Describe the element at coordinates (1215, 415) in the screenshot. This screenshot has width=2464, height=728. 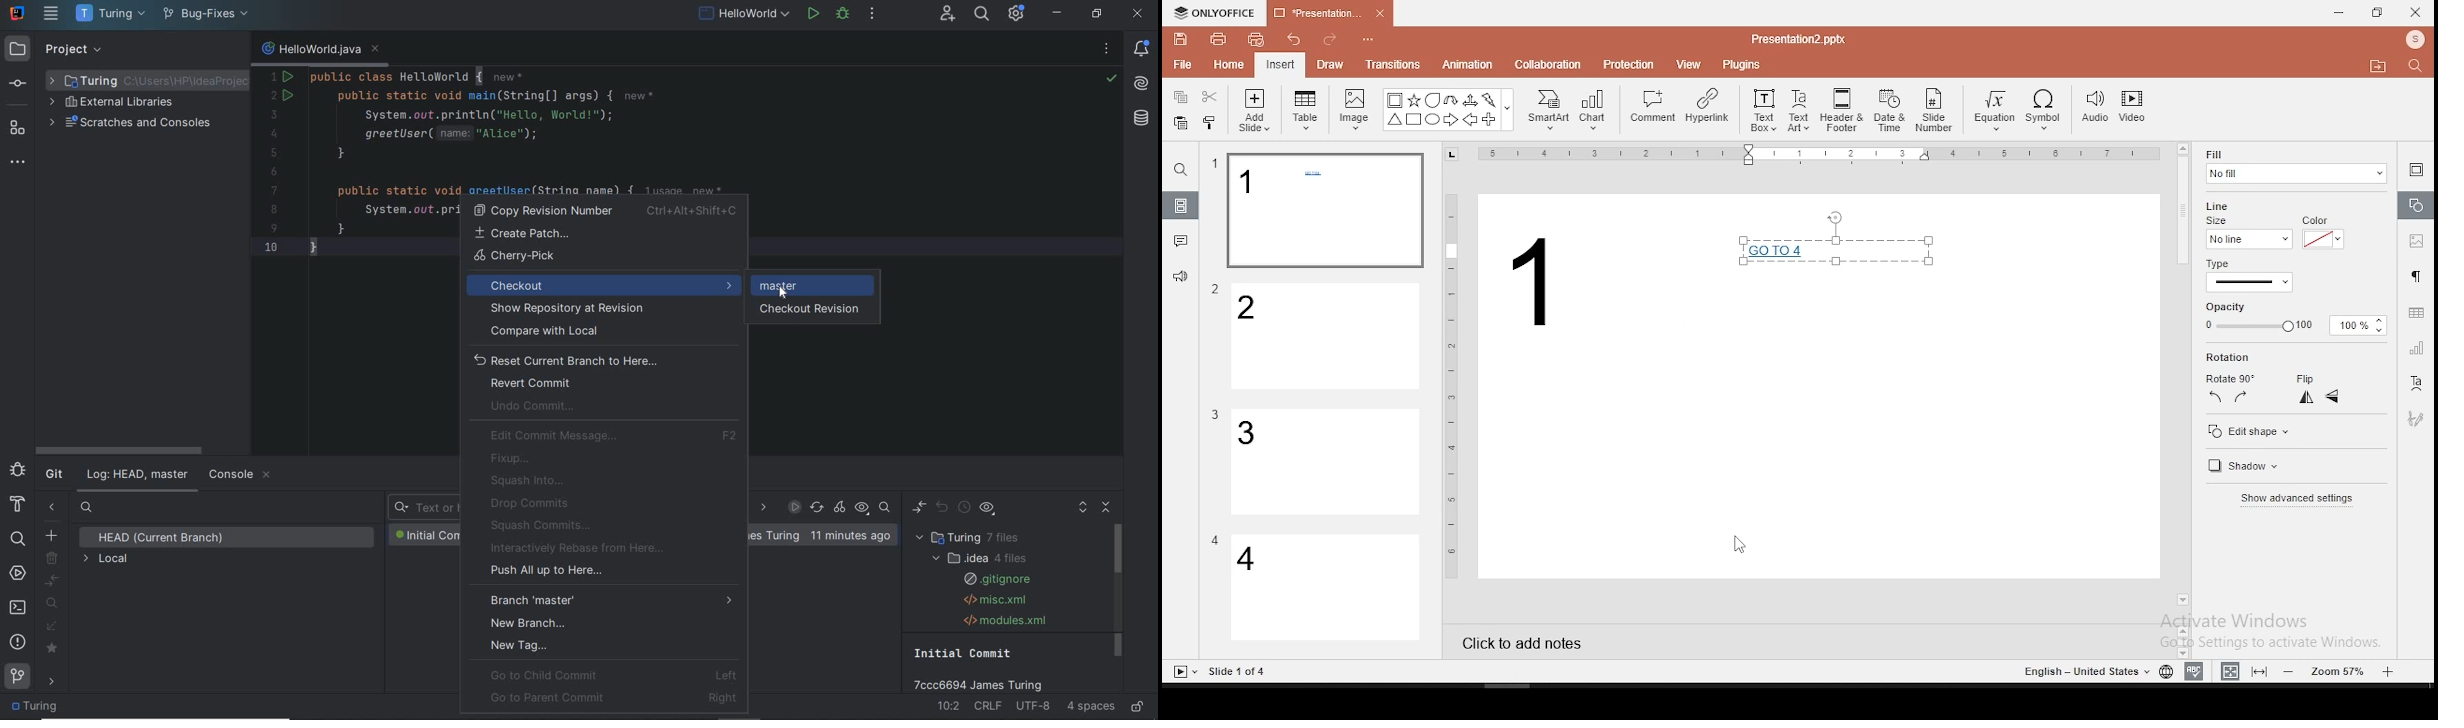
I see `` at that location.